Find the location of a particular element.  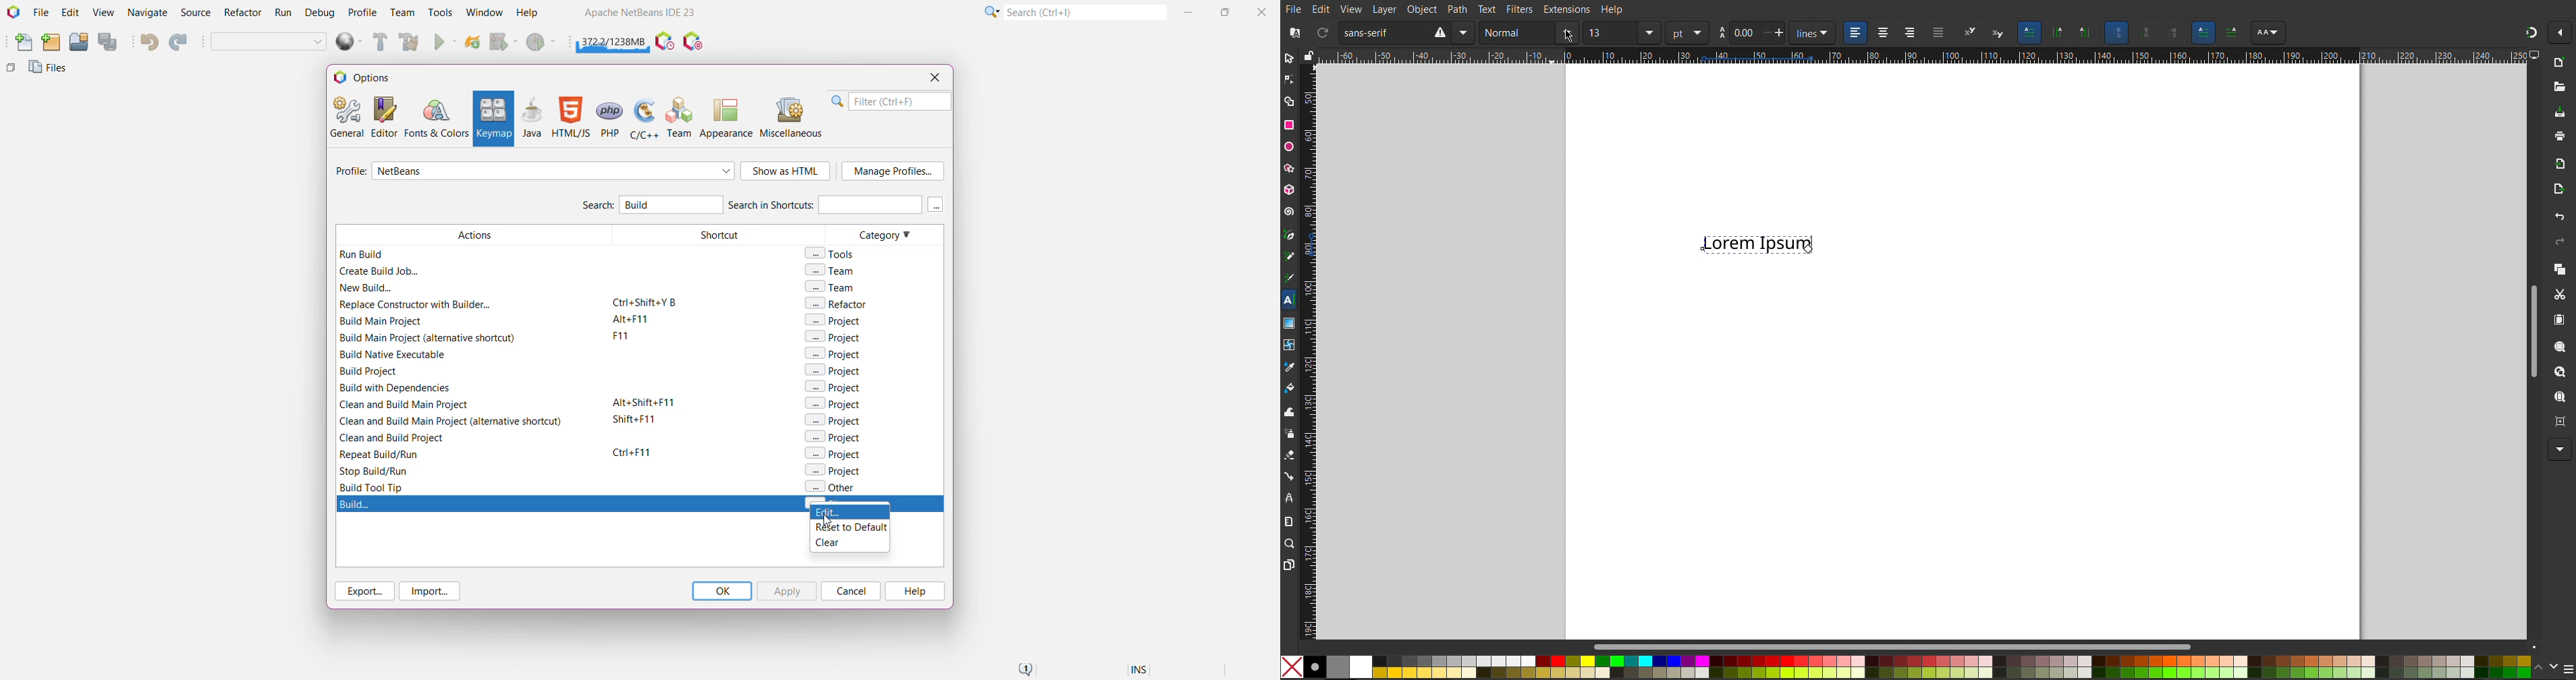

Fonts and Colors is located at coordinates (436, 117).